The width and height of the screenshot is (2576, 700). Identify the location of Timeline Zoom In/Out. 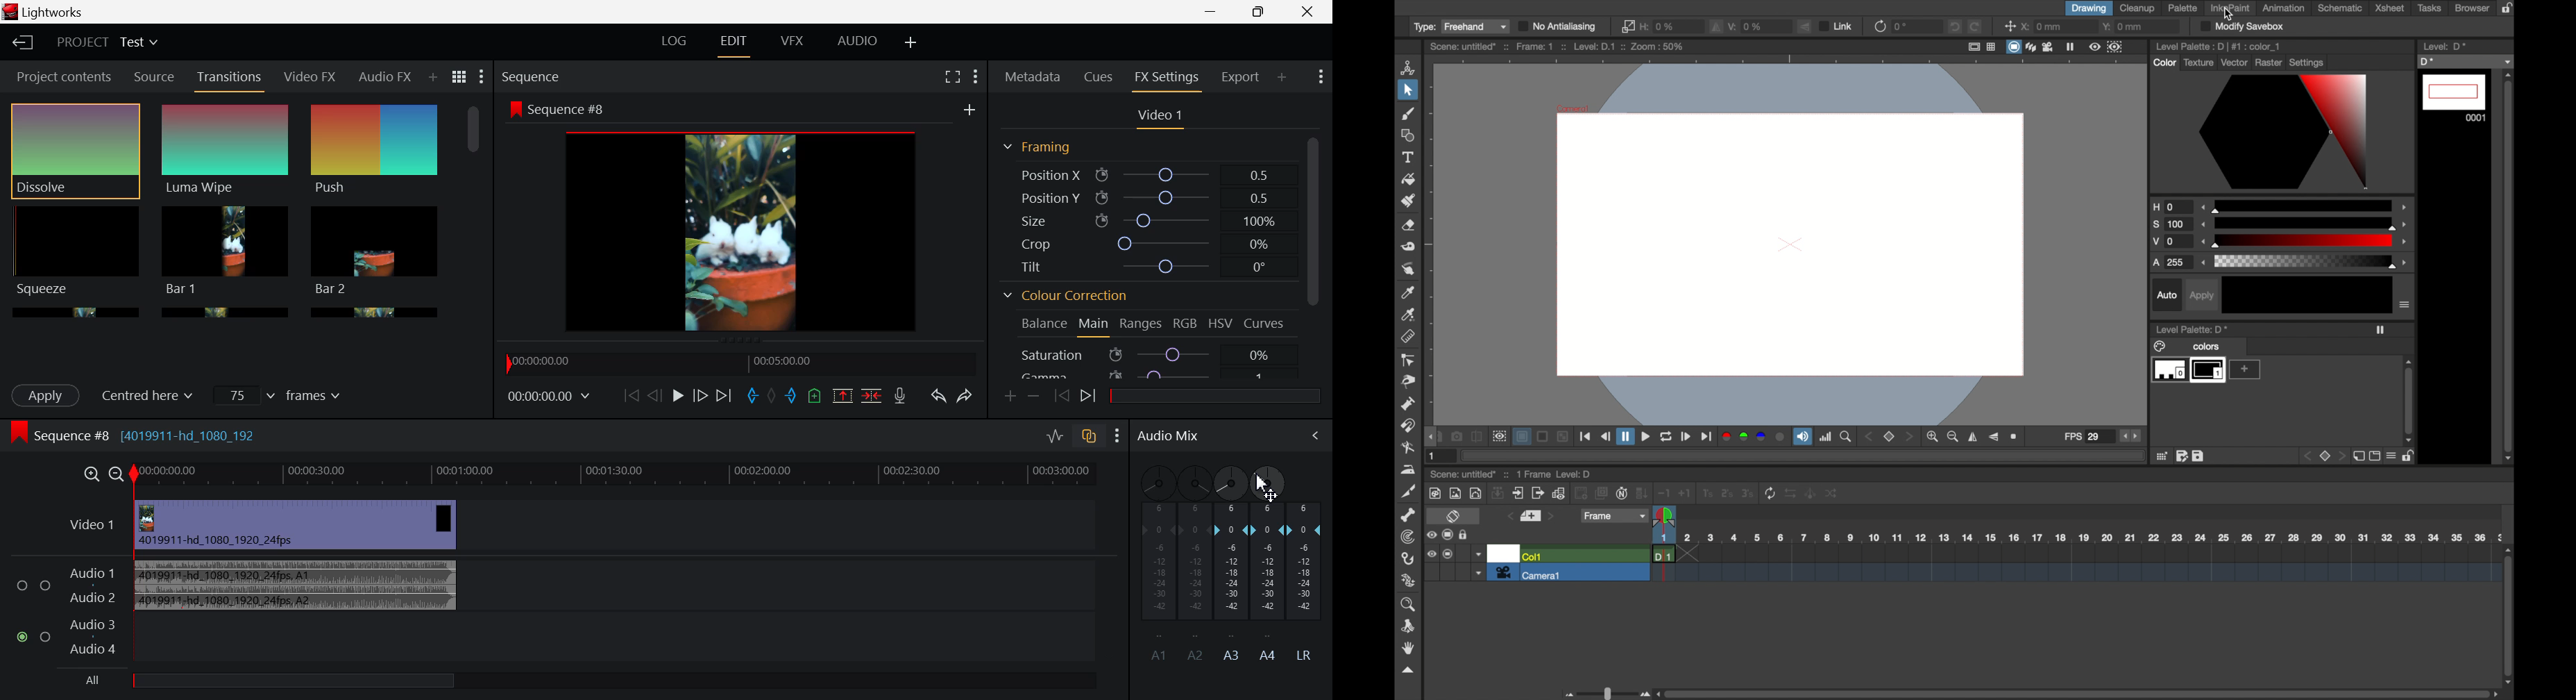
(101, 474).